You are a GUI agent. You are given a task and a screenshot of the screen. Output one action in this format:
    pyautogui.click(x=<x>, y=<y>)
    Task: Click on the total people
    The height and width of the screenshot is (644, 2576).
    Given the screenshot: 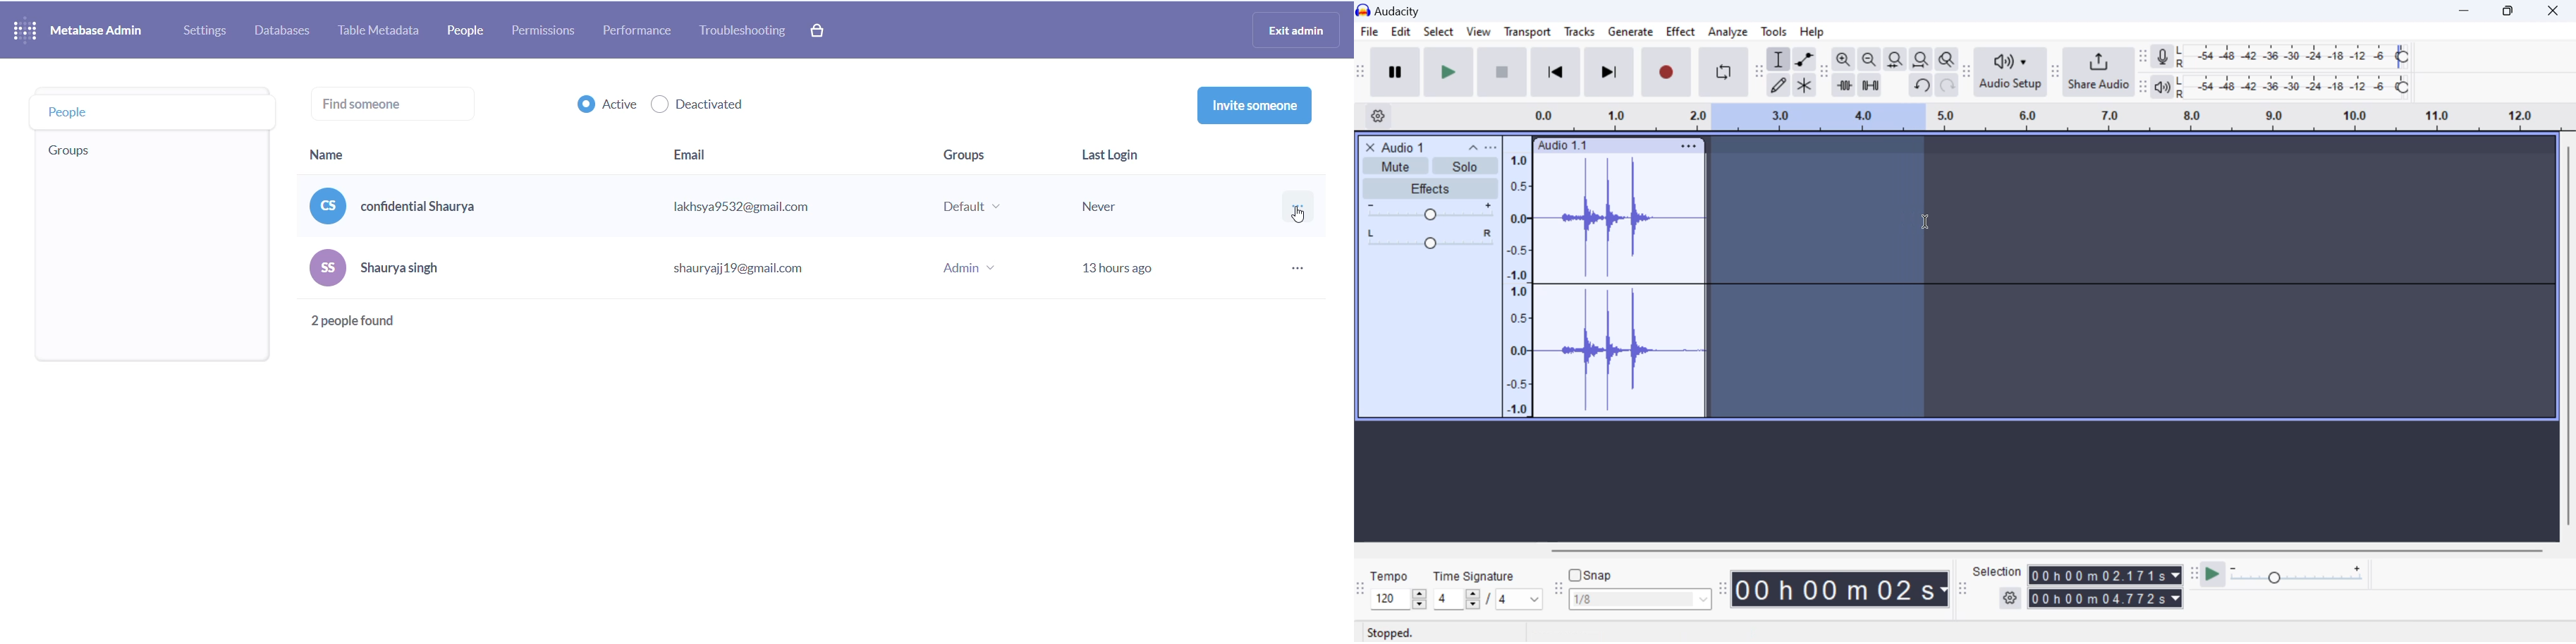 What is the action you would take?
    pyautogui.click(x=357, y=325)
    